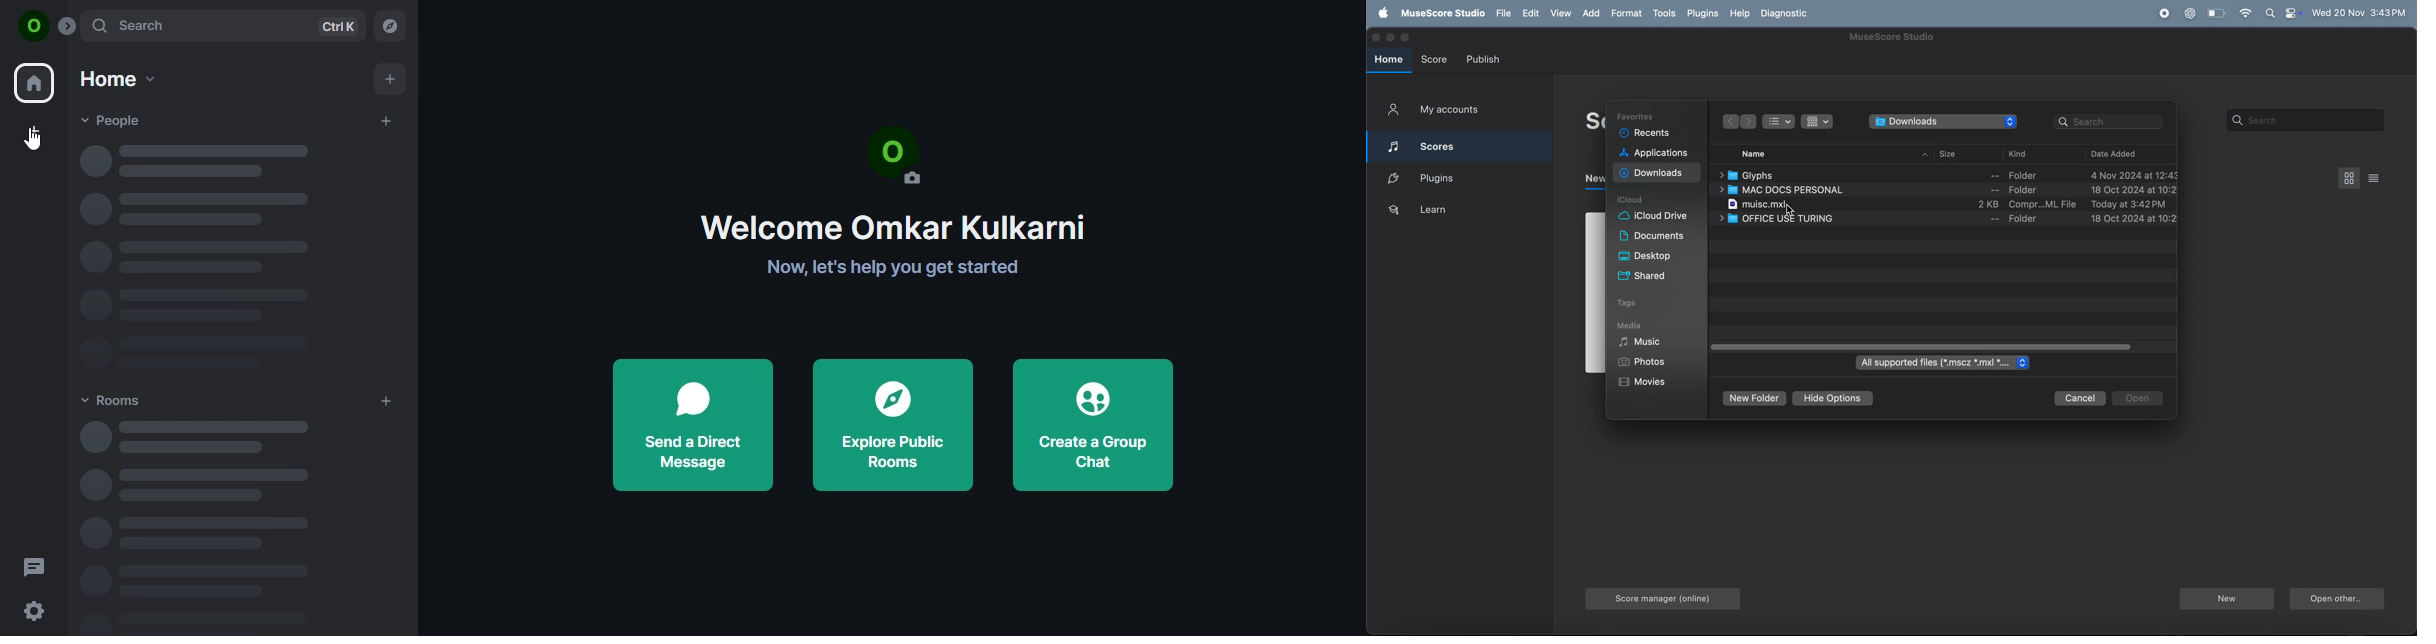 The width and height of the screenshot is (2436, 644). What do you see at coordinates (1462, 145) in the screenshot?
I see `scores` at bounding box center [1462, 145].